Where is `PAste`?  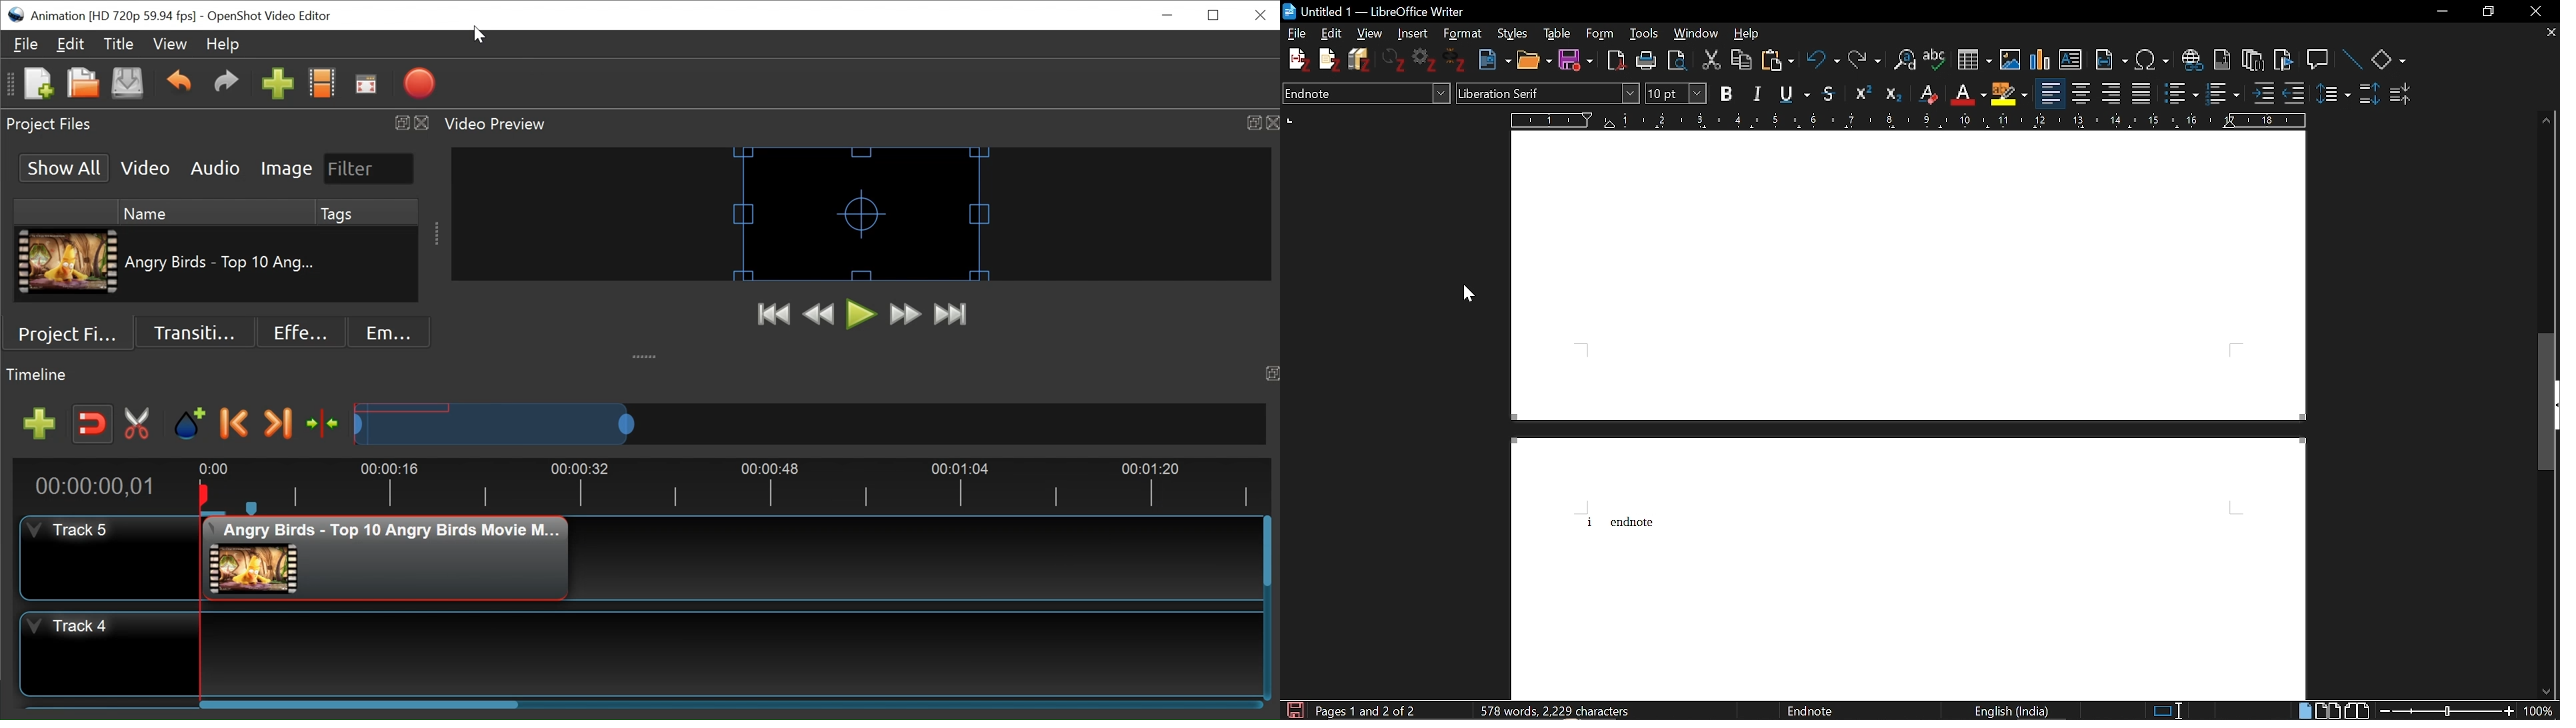 PAste is located at coordinates (1778, 62).